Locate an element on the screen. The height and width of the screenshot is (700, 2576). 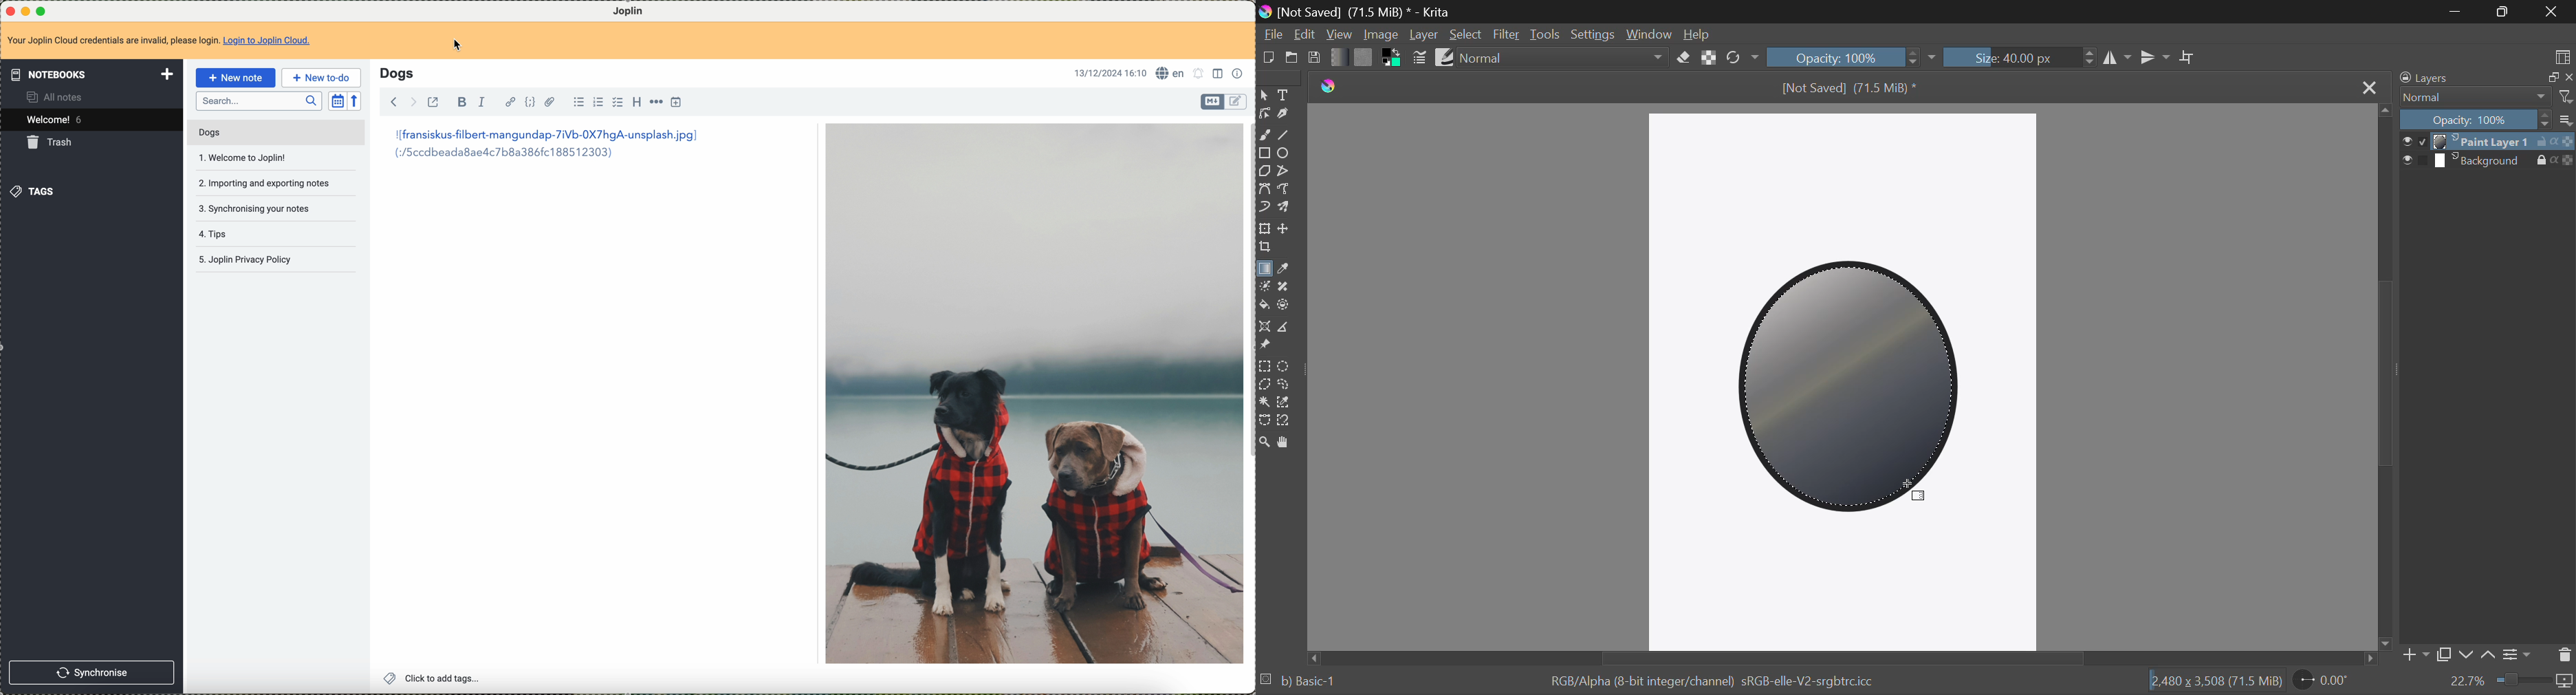
new note is located at coordinates (235, 77).